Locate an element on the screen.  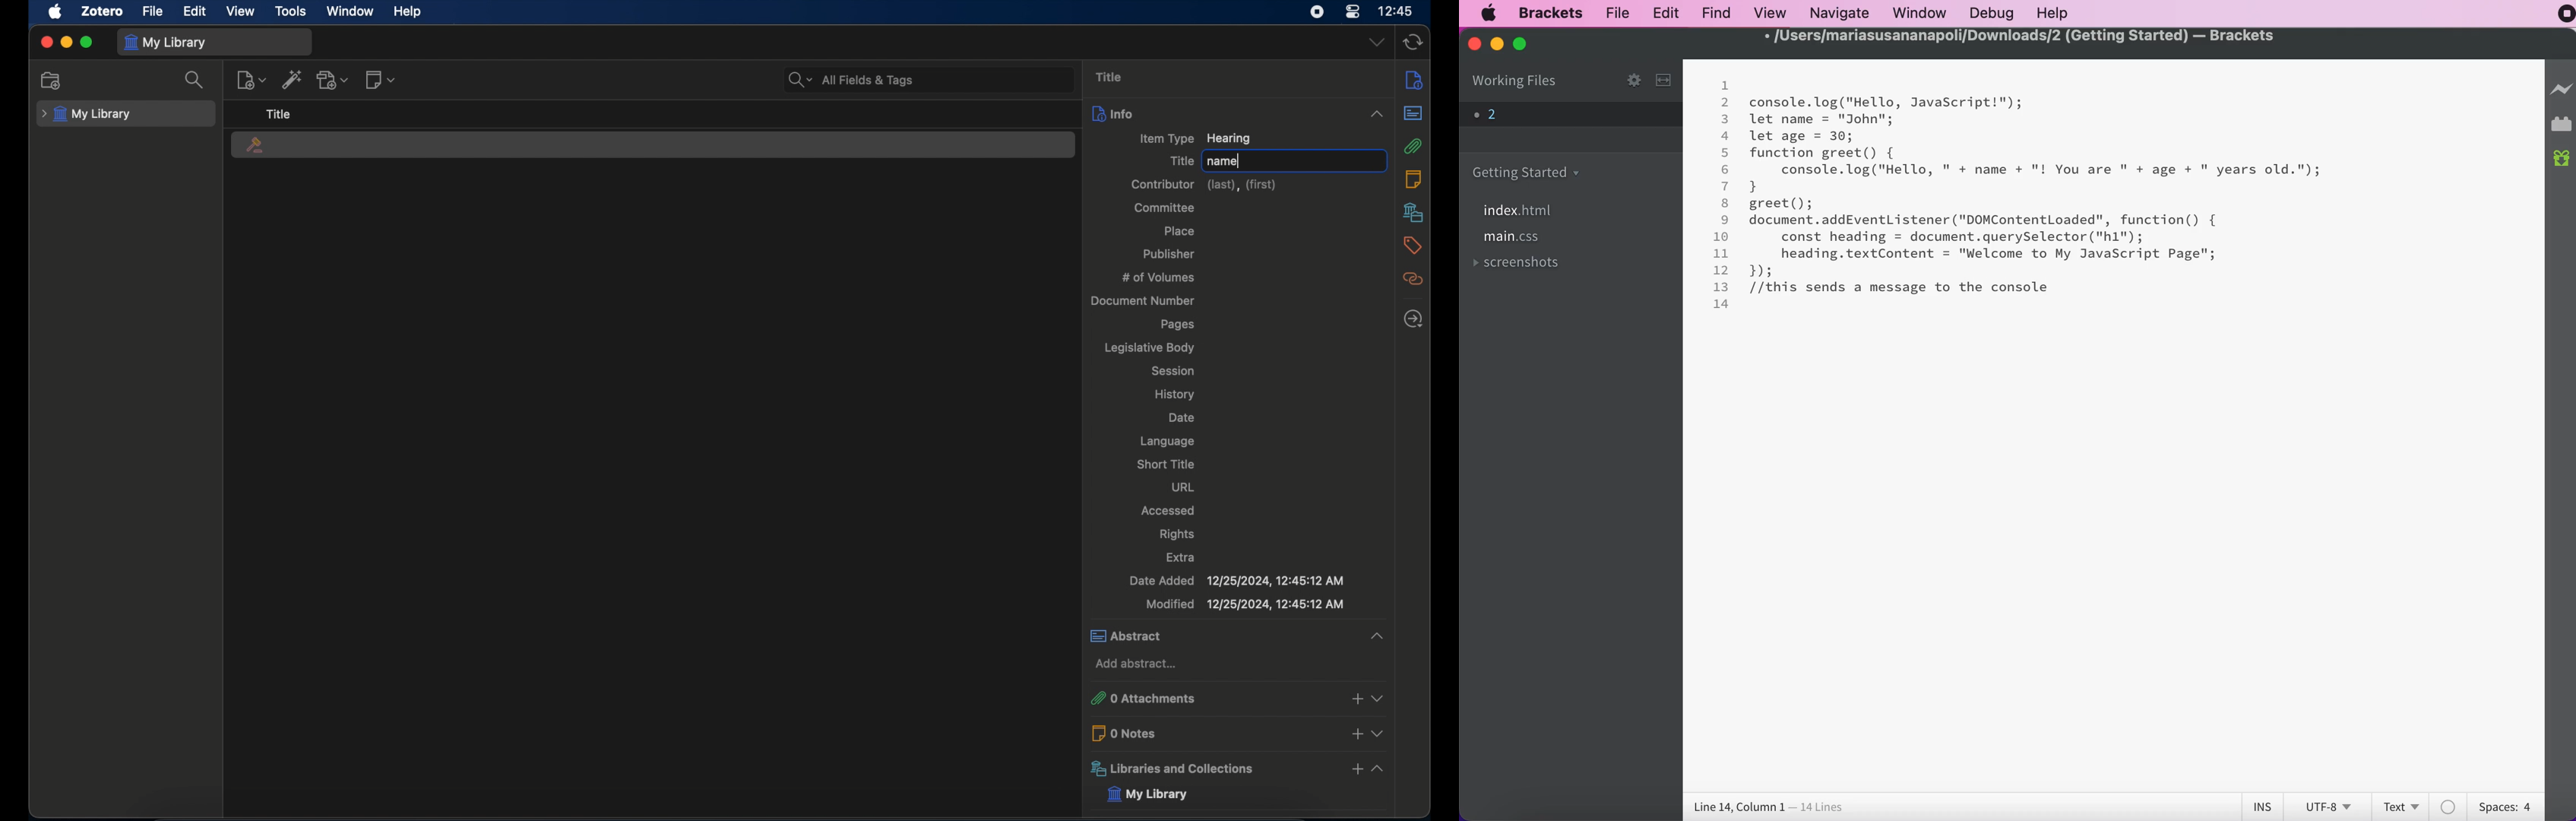
new collection is located at coordinates (53, 81).